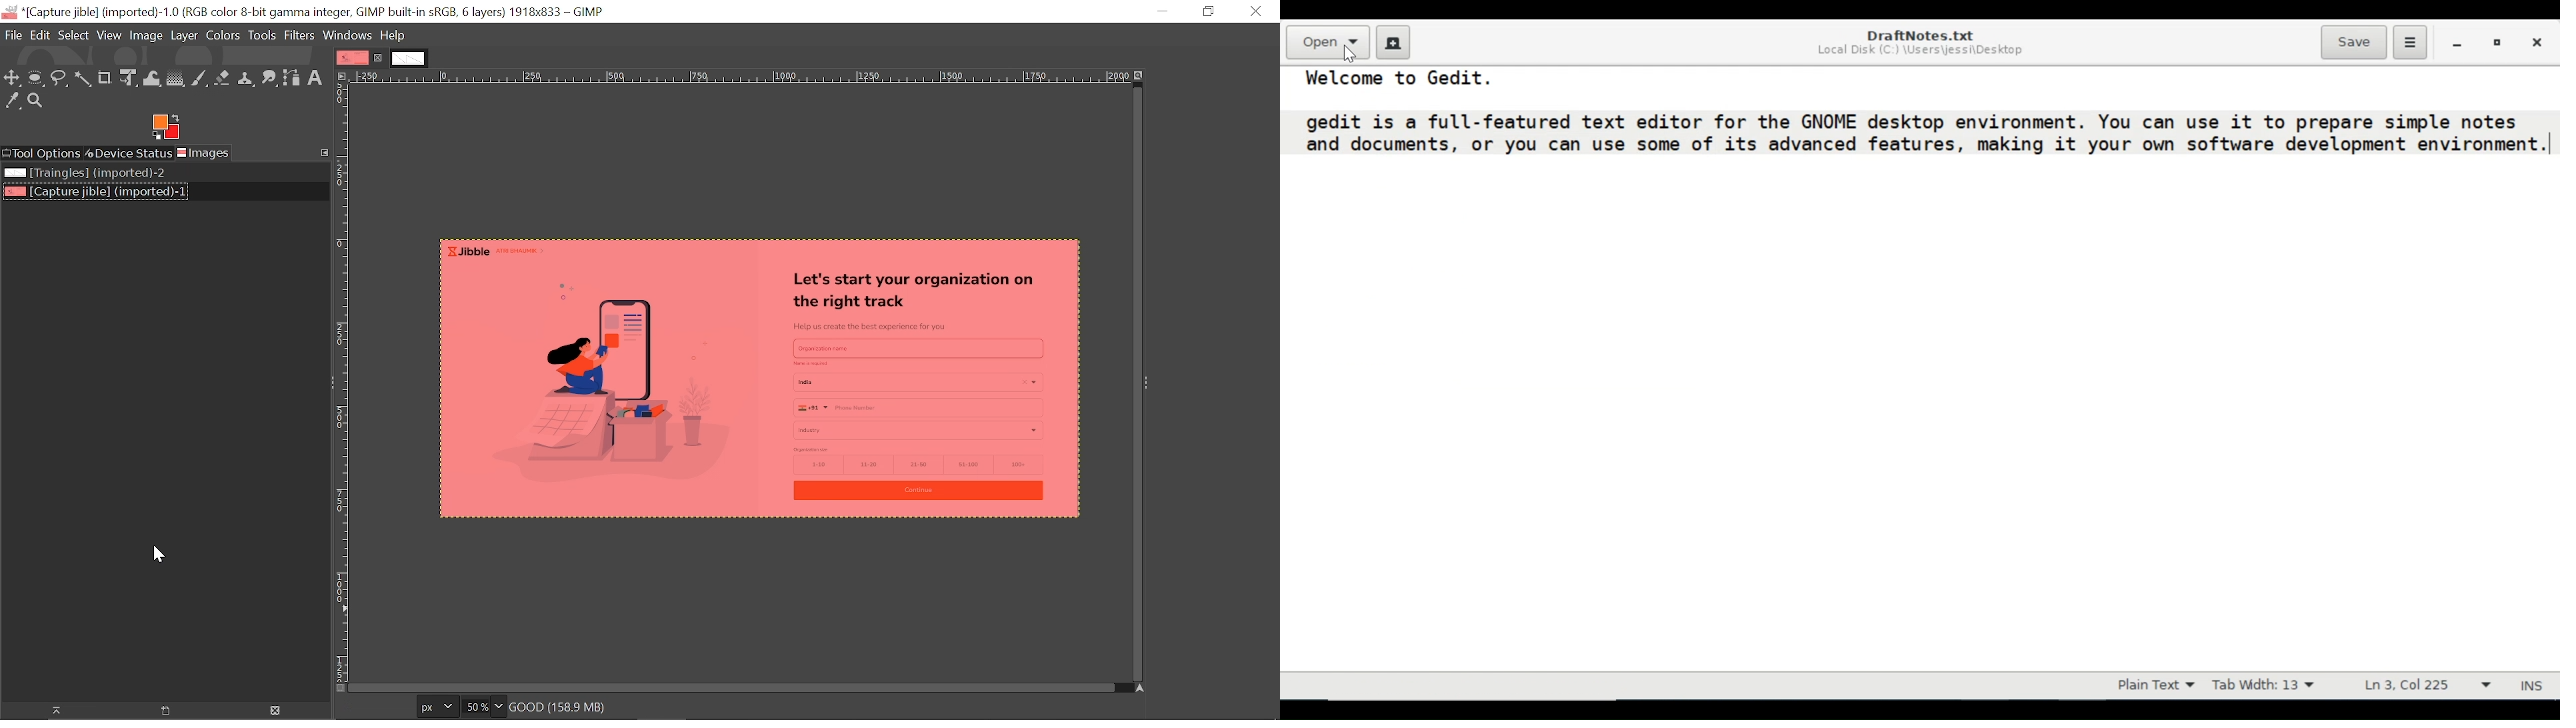 This screenshot has height=728, width=2576. Describe the element at coordinates (271, 711) in the screenshot. I see `Delete image` at that location.